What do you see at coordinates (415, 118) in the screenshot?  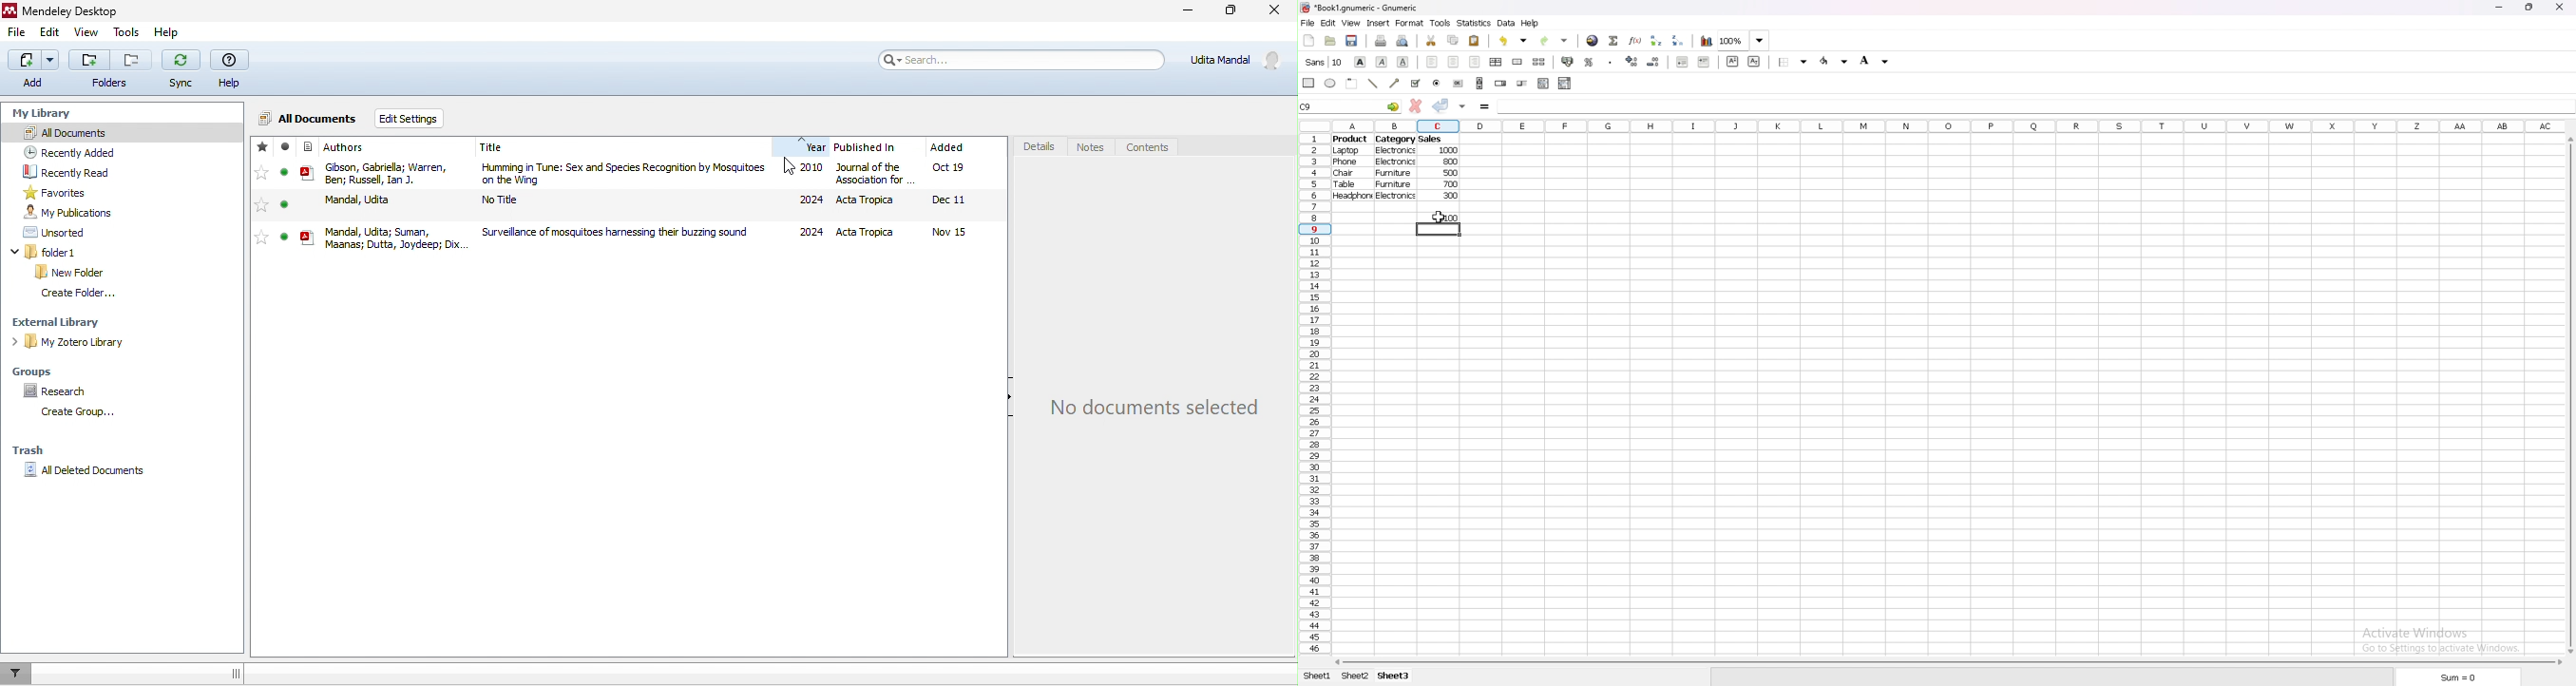 I see `edit settings` at bounding box center [415, 118].